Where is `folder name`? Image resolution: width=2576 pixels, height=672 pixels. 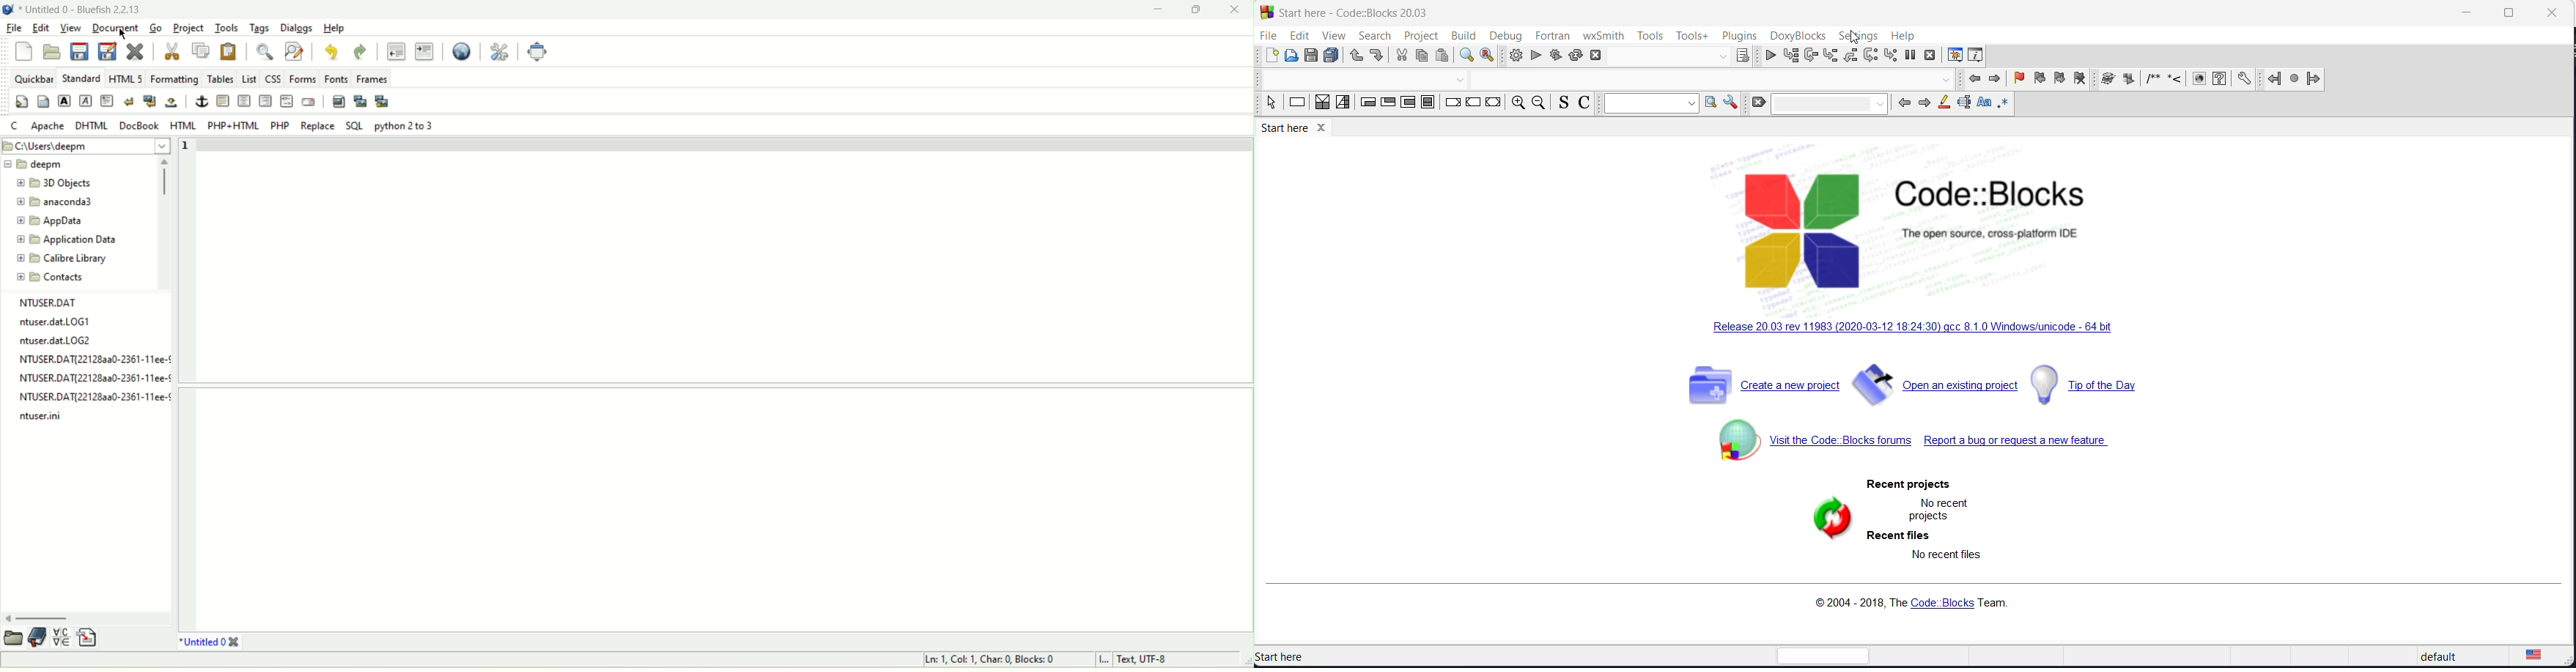
folder name is located at coordinates (64, 258).